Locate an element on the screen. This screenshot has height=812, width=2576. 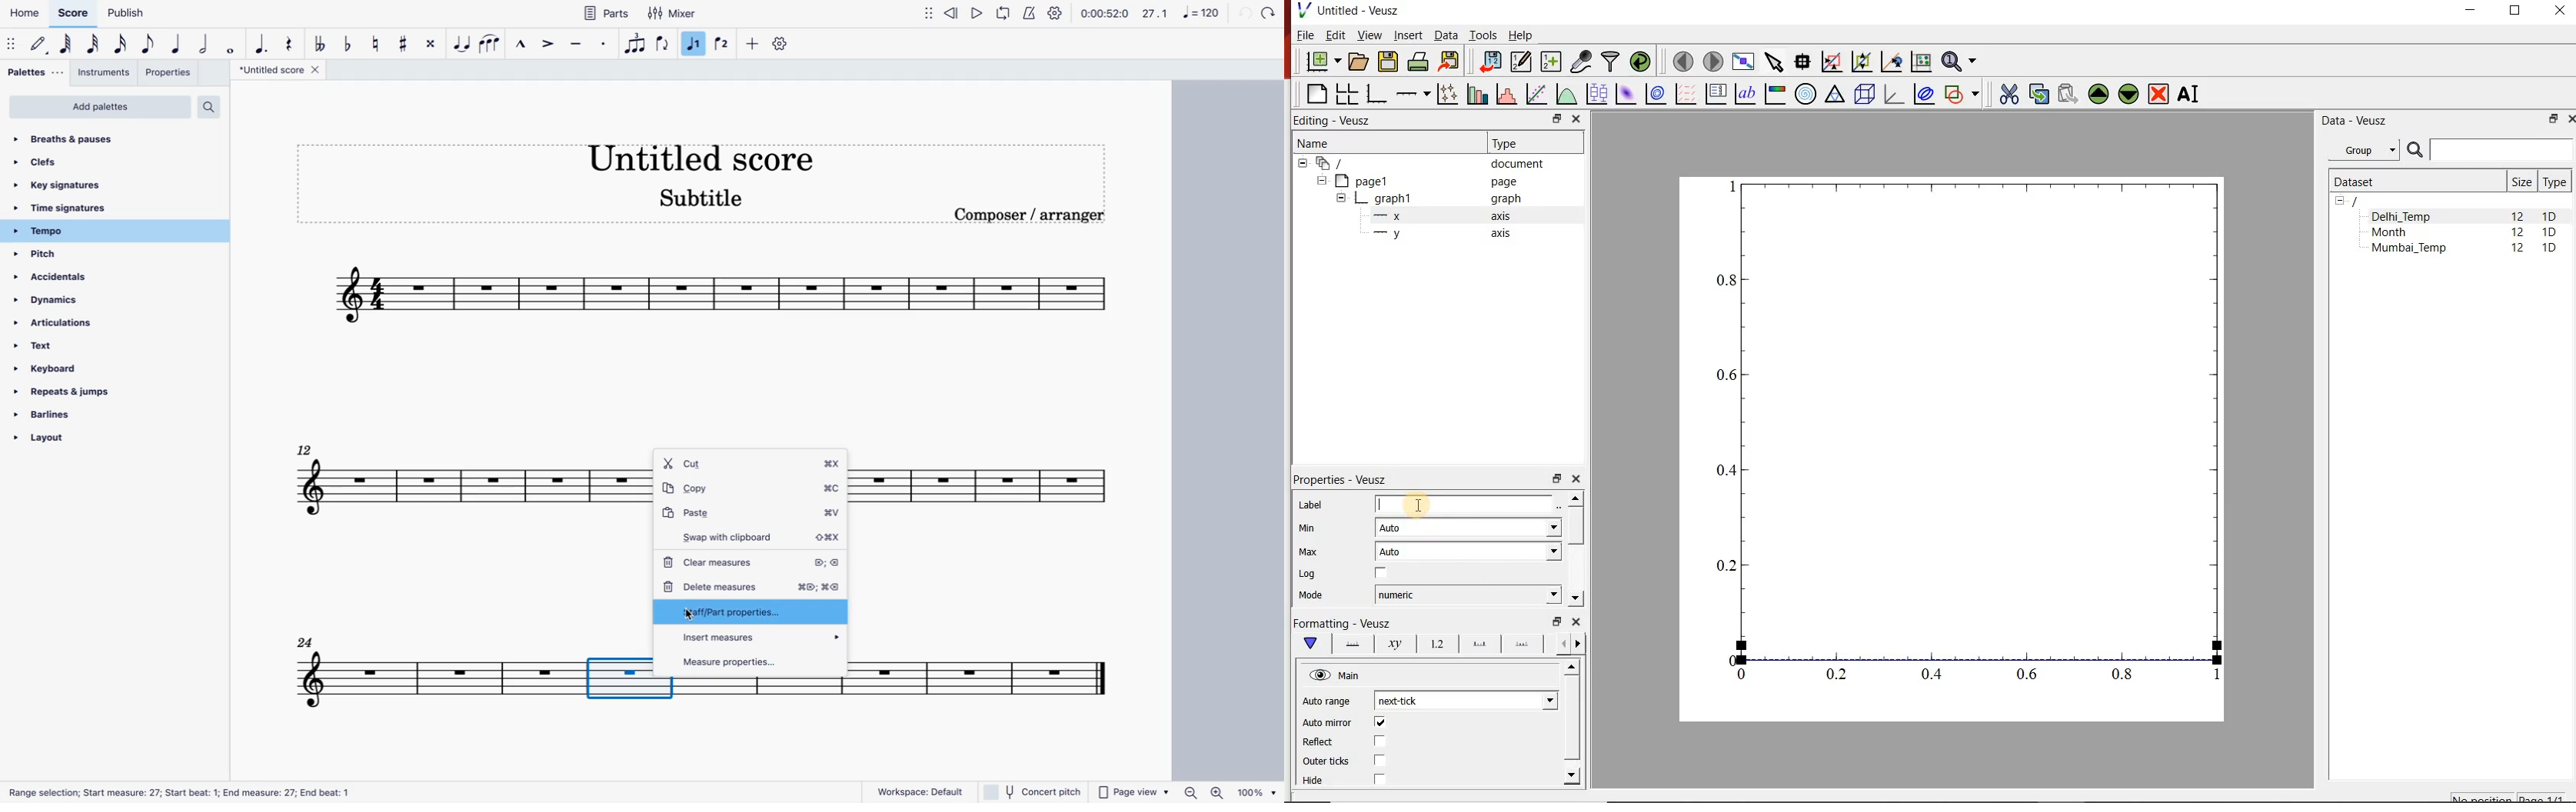
loop playback is located at coordinates (1005, 12).